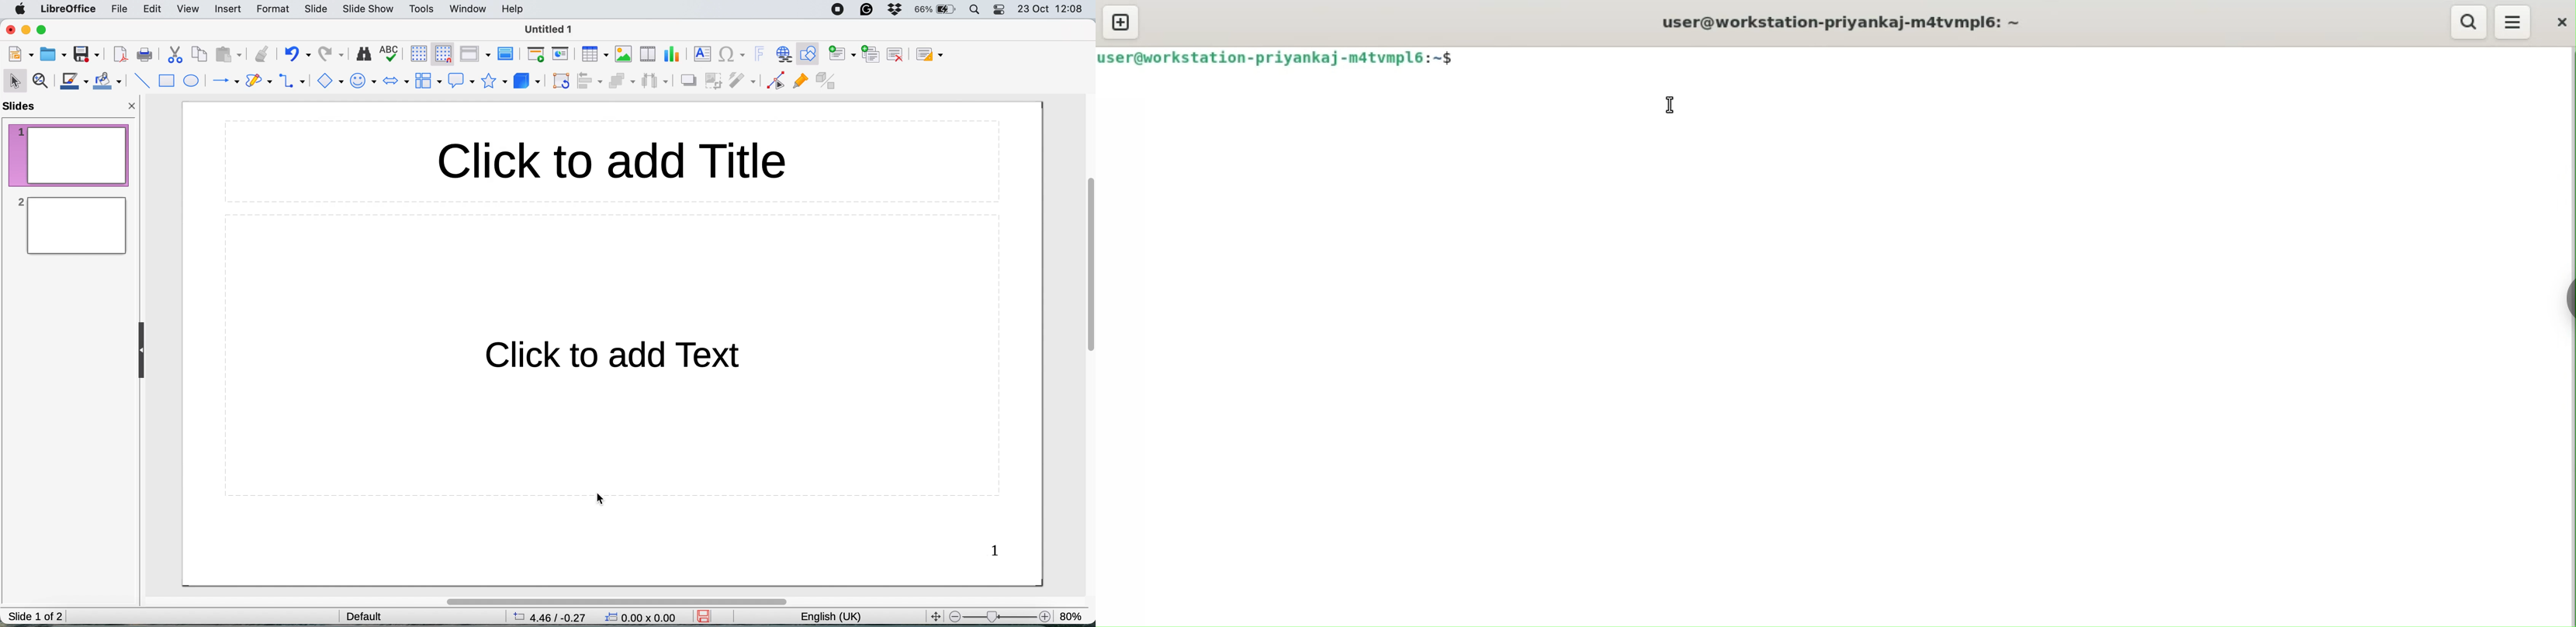 Image resolution: width=2576 pixels, height=644 pixels. What do you see at coordinates (872, 53) in the screenshot?
I see `duplicate slide` at bounding box center [872, 53].